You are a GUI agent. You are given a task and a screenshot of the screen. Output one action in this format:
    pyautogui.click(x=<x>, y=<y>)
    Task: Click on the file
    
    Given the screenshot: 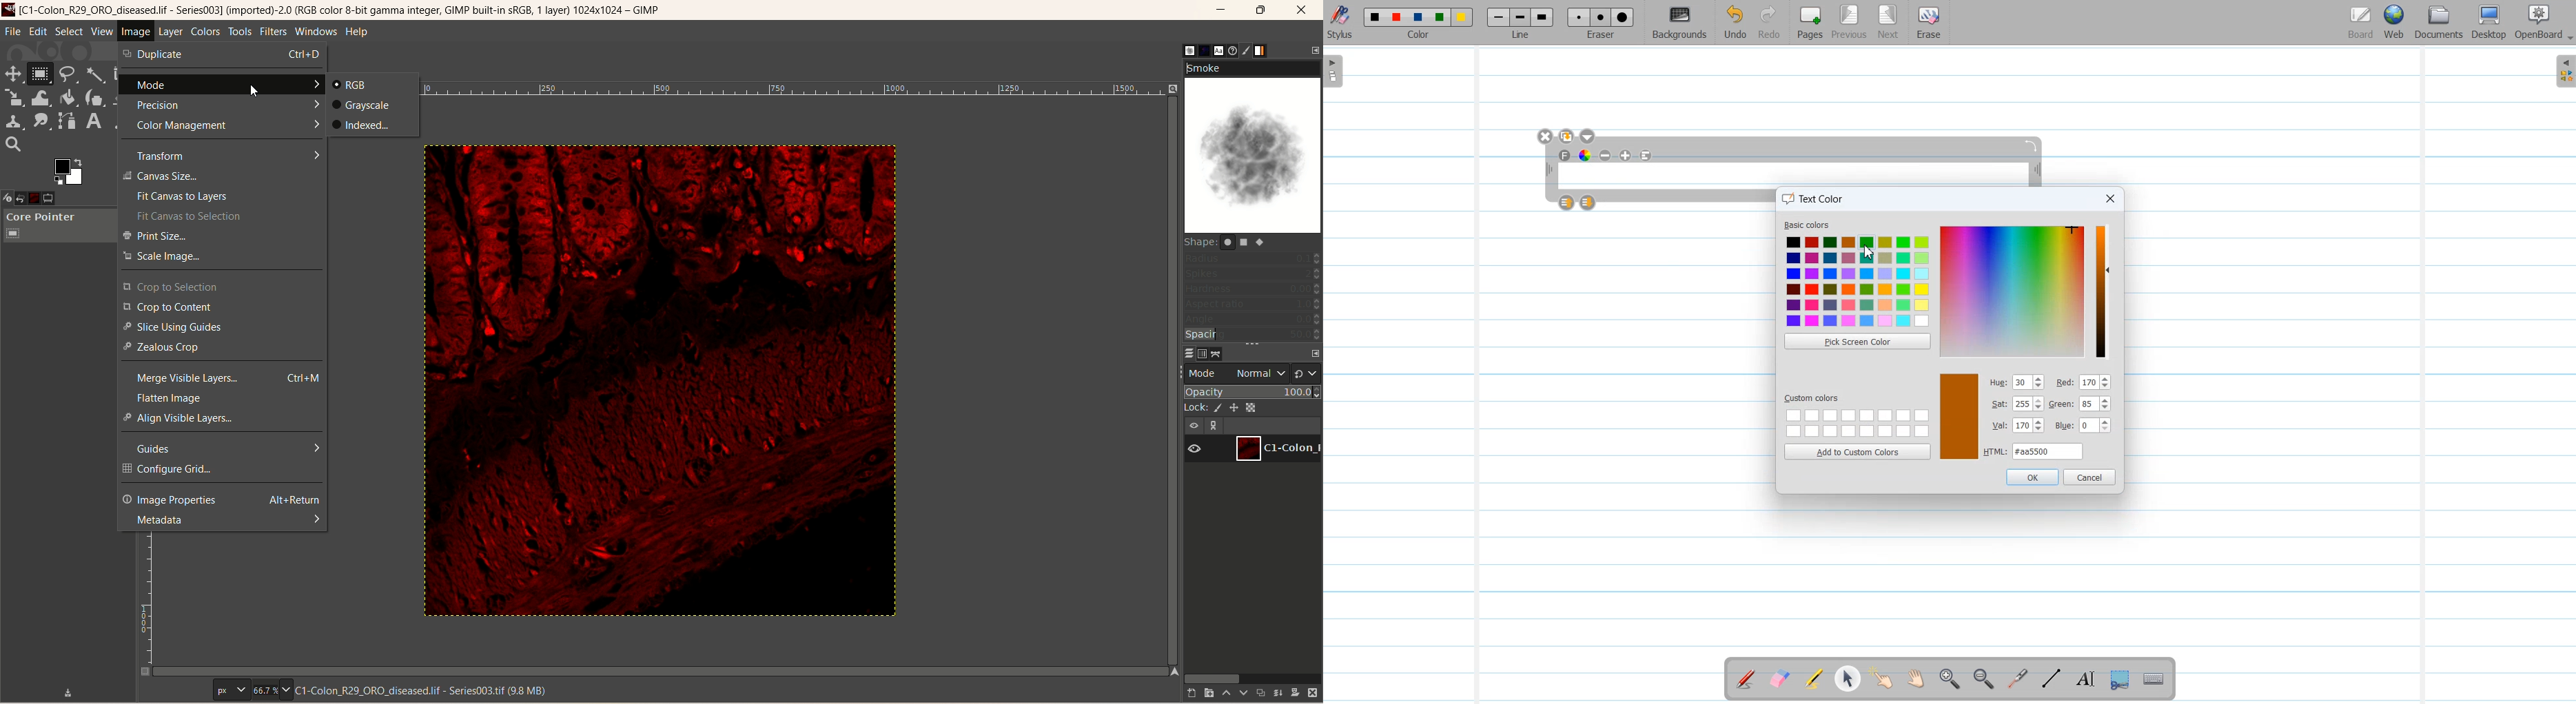 What is the action you would take?
    pyautogui.click(x=12, y=31)
    